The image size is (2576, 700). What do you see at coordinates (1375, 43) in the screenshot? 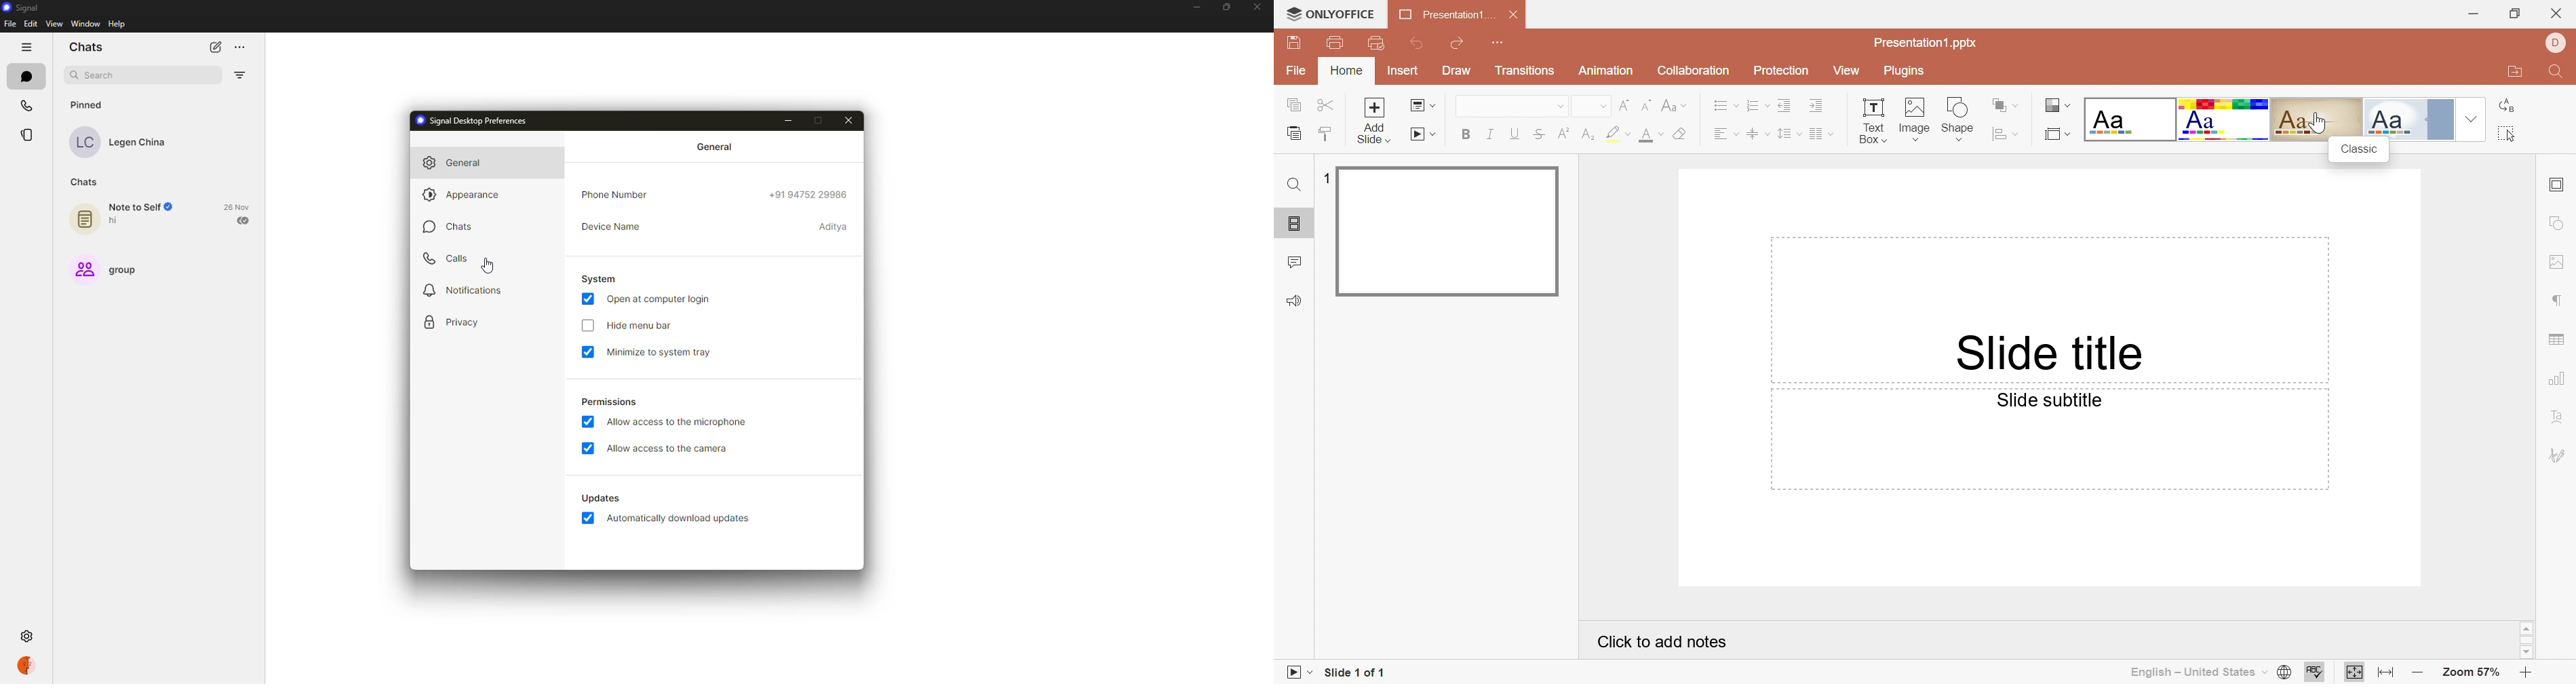
I see `Quick Print` at bounding box center [1375, 43].